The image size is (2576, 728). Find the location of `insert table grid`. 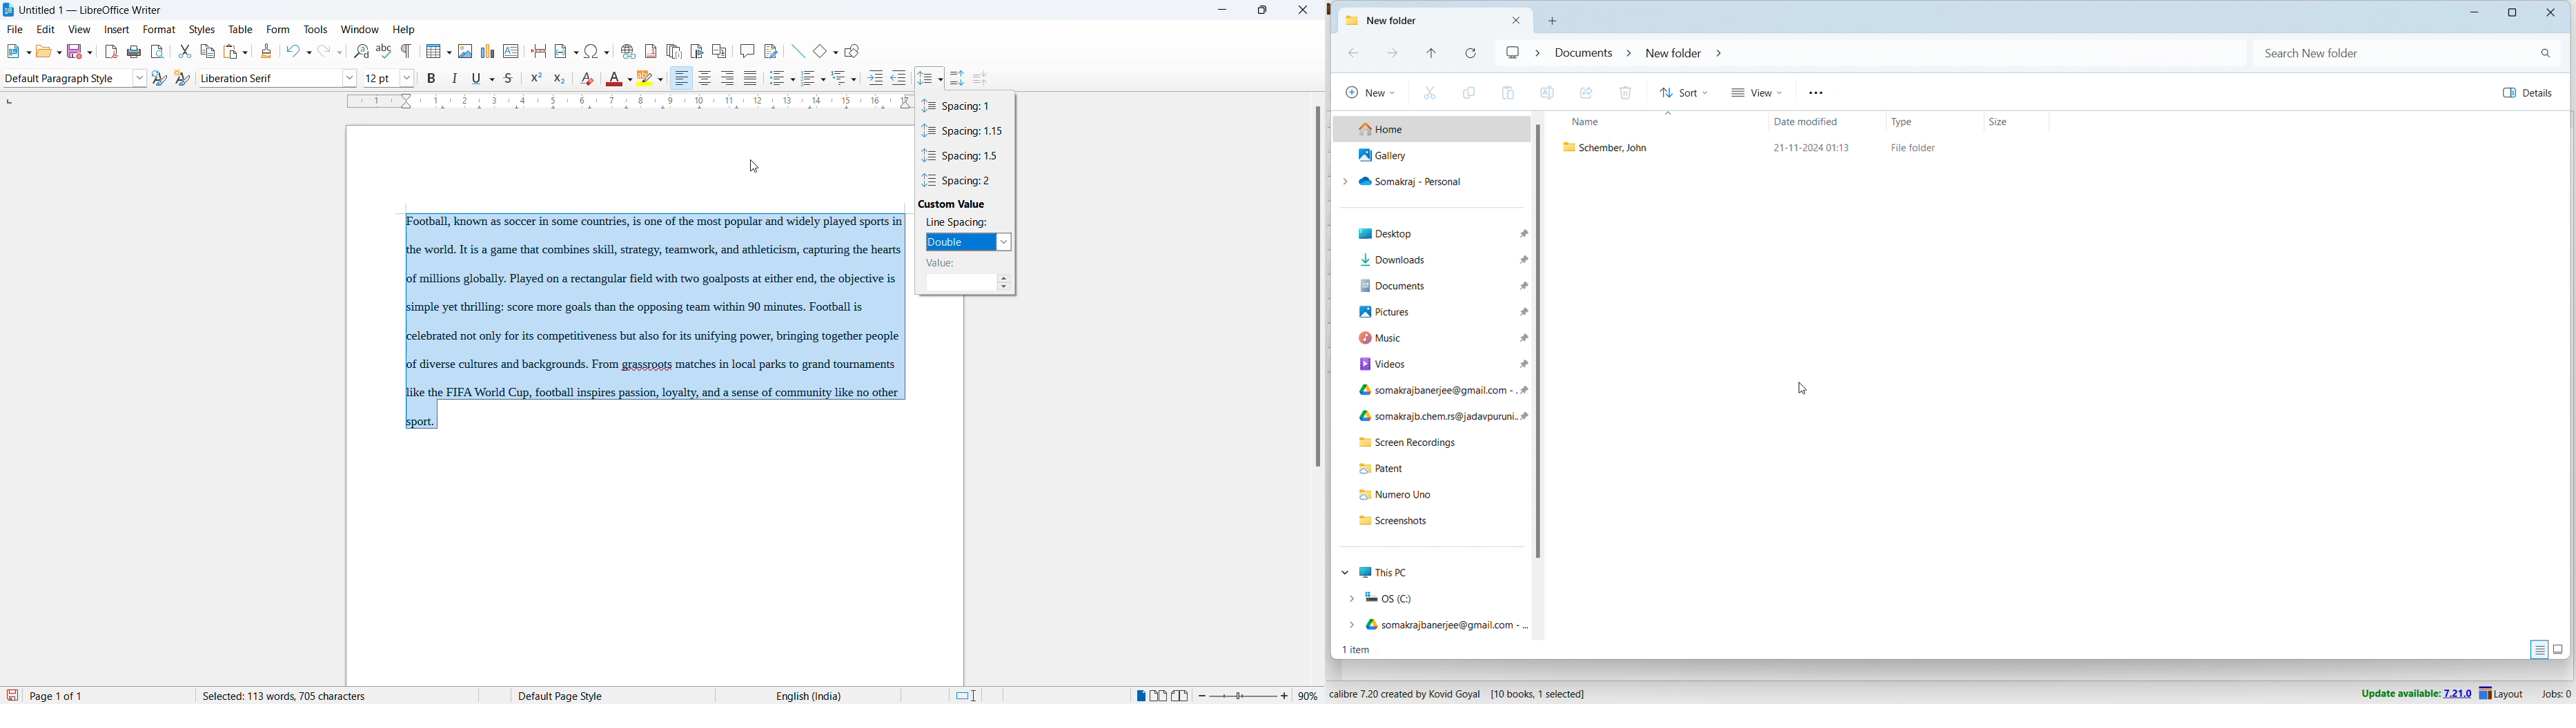

insert table grid is located at coordinates (449, 51).